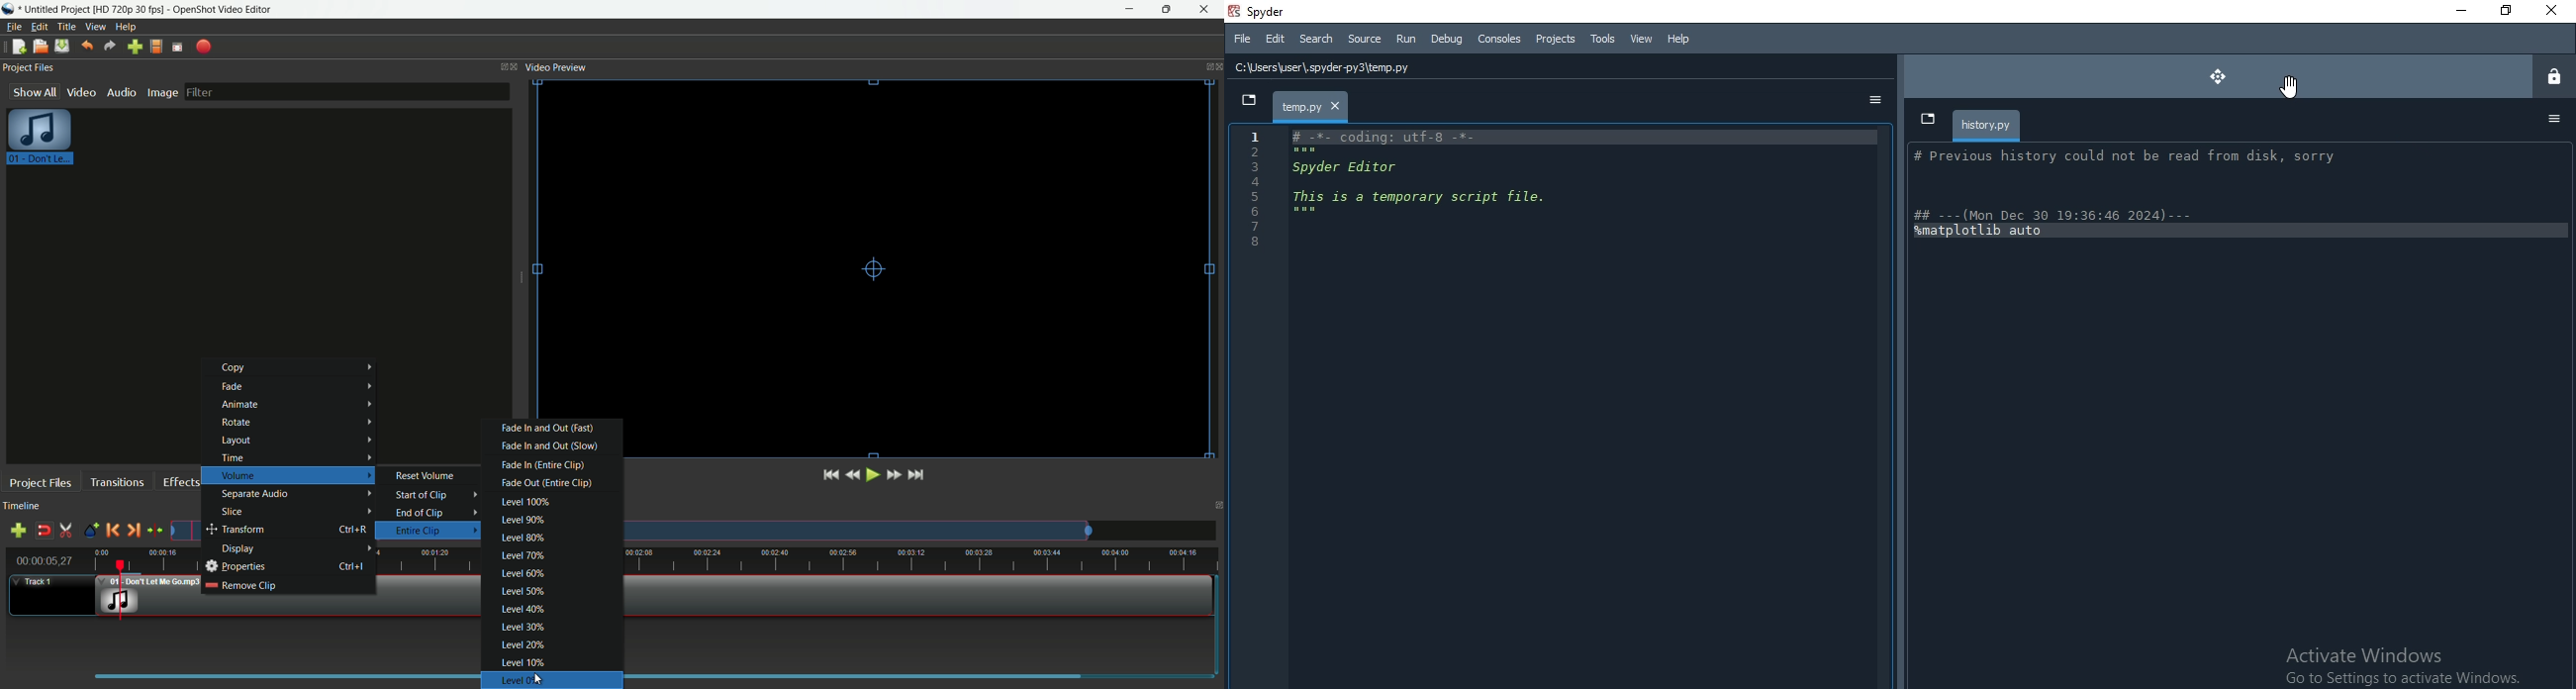  I want to click on next marker, so click(133, 530).